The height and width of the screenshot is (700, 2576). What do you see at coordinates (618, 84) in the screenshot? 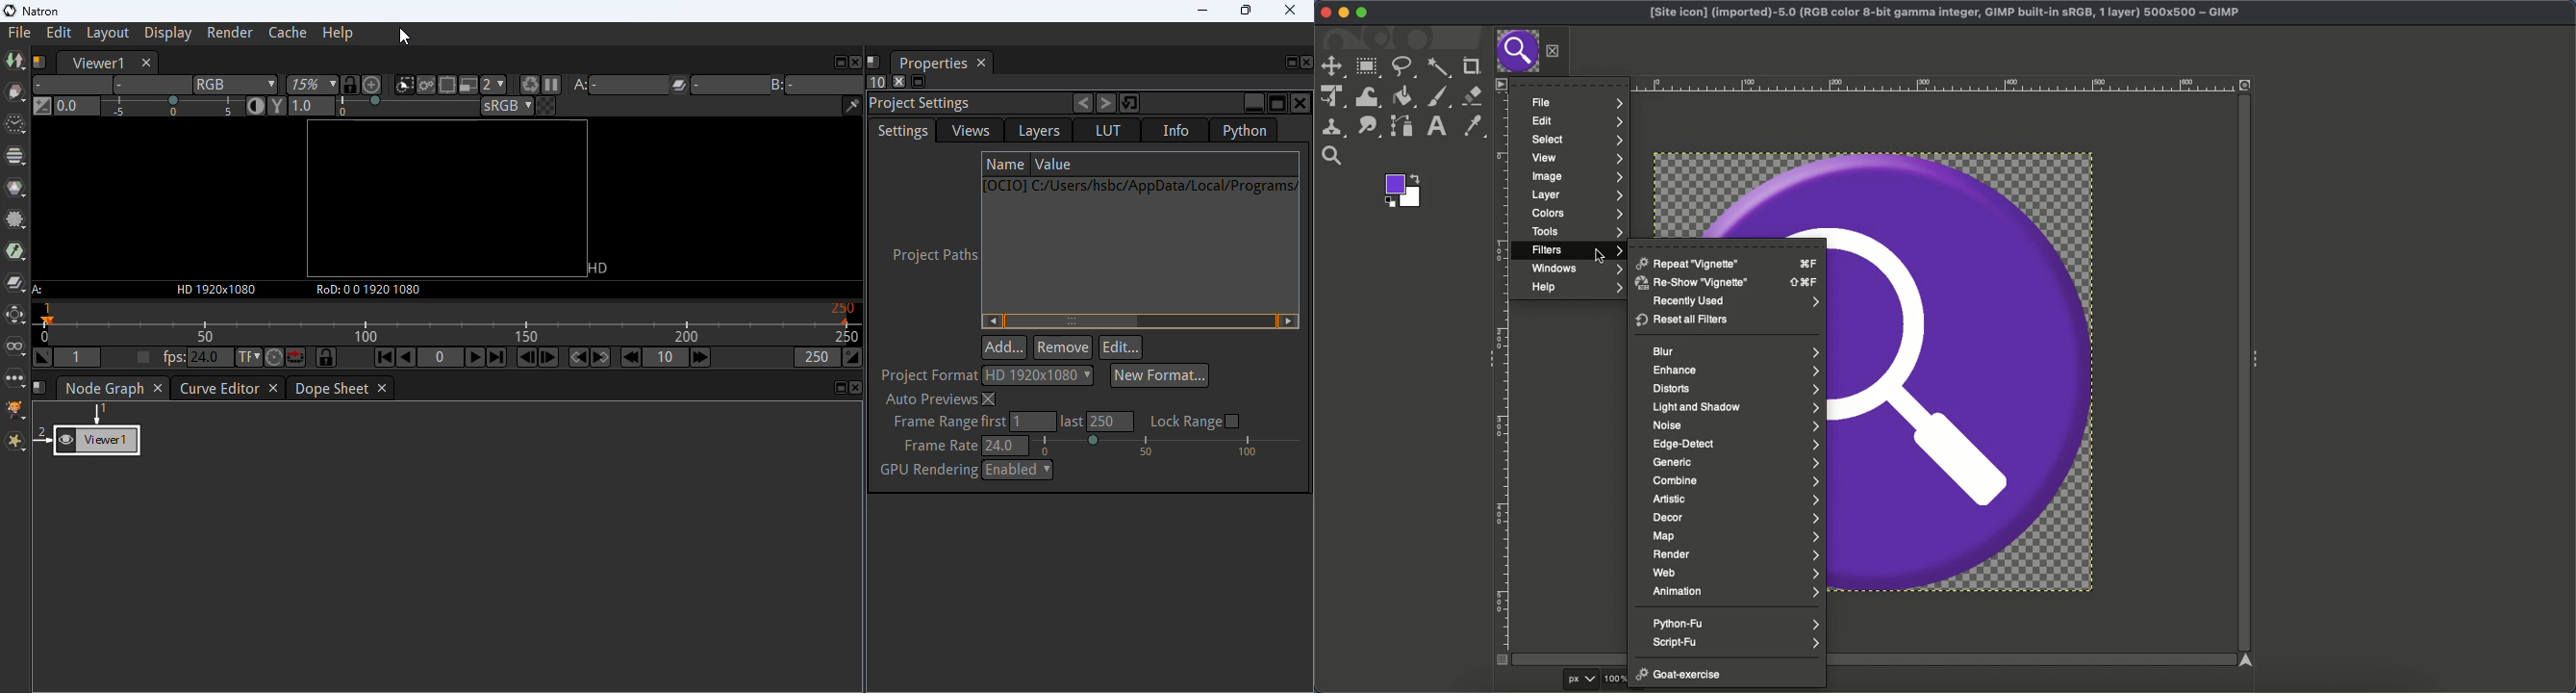
I see `viewer input A` at bounding box center [618, 84].